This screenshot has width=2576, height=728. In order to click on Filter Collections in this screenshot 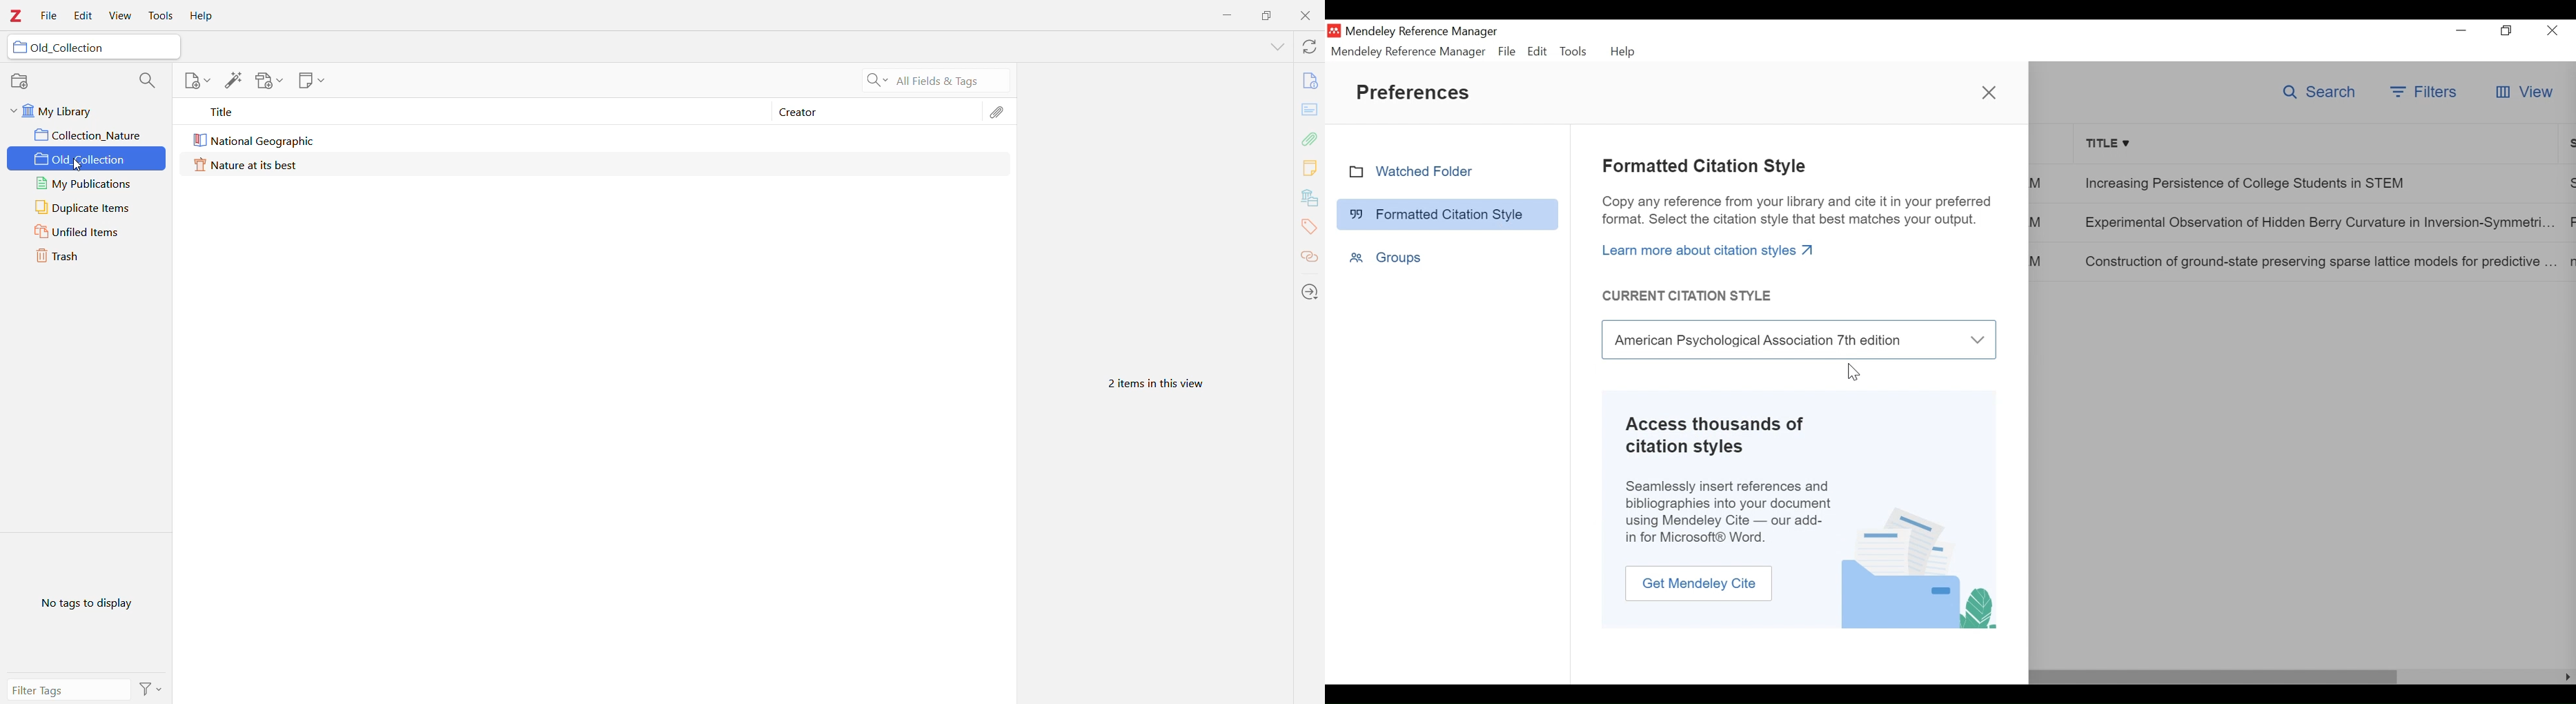, I will do `click(150, 81)`.